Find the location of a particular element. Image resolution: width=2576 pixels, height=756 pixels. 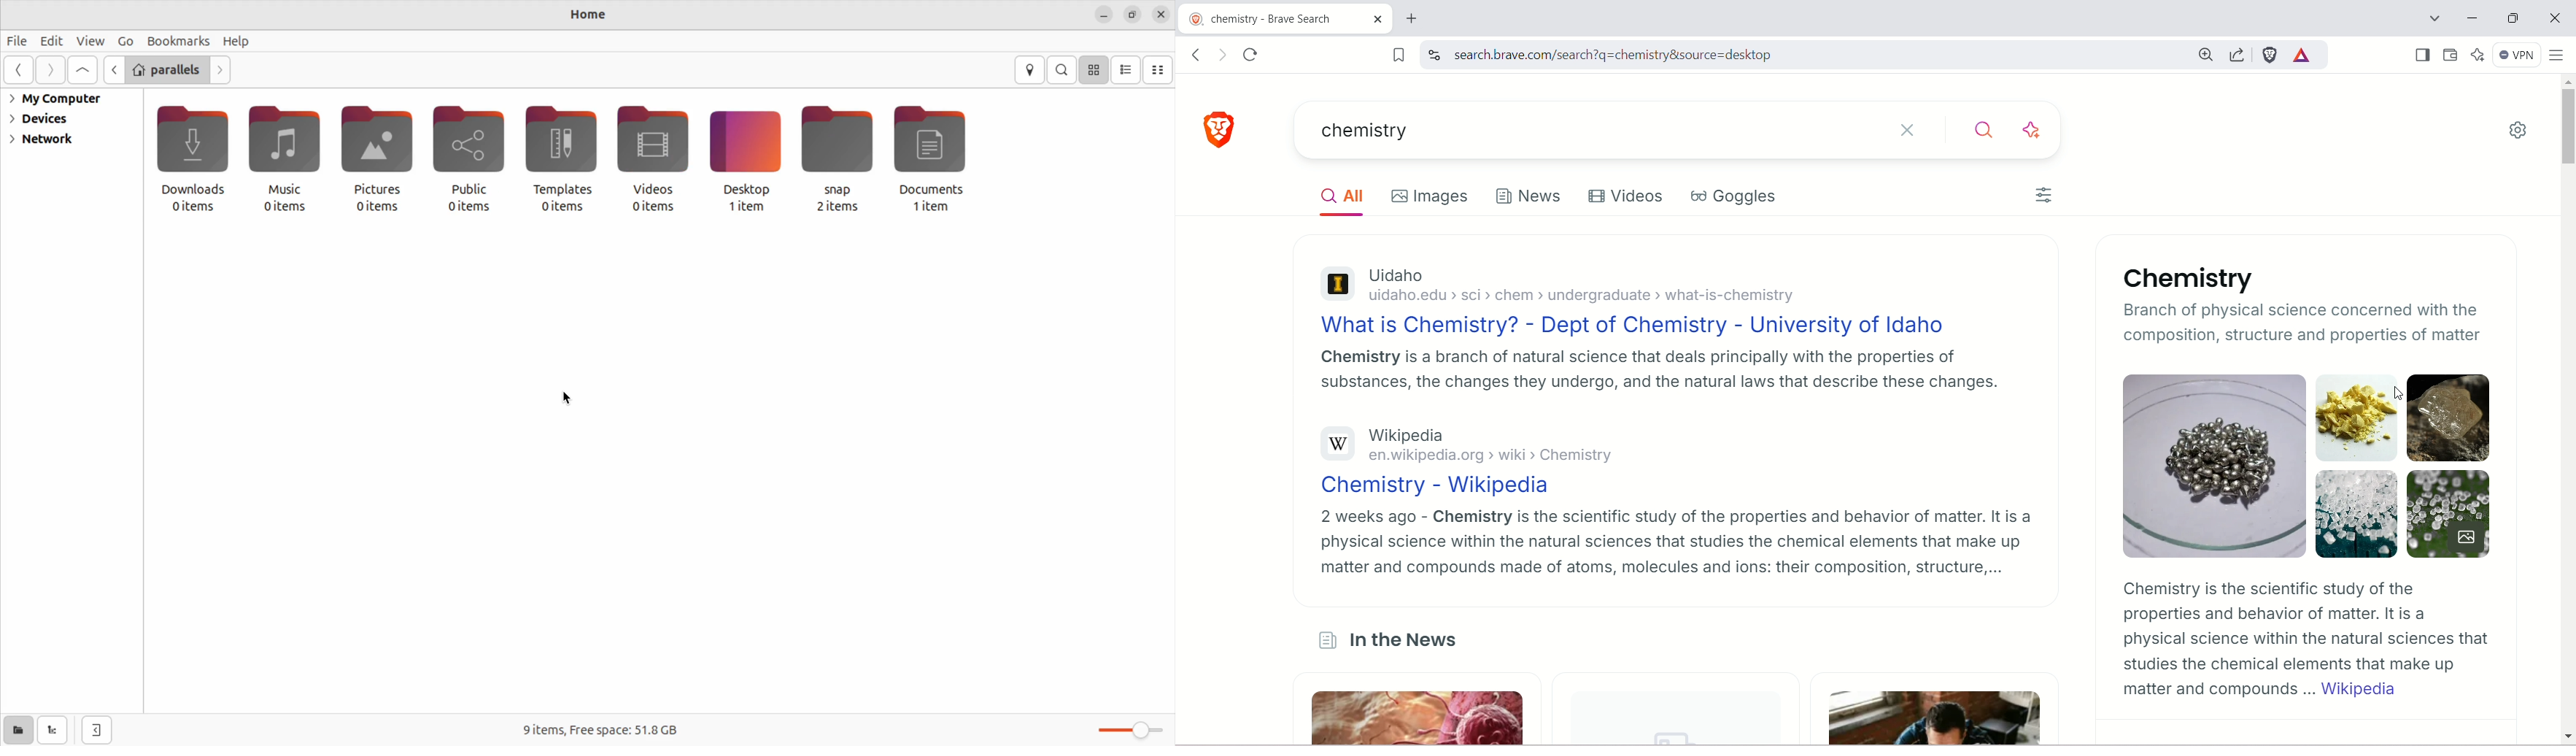

settings is located at coordinates (2520, 127).